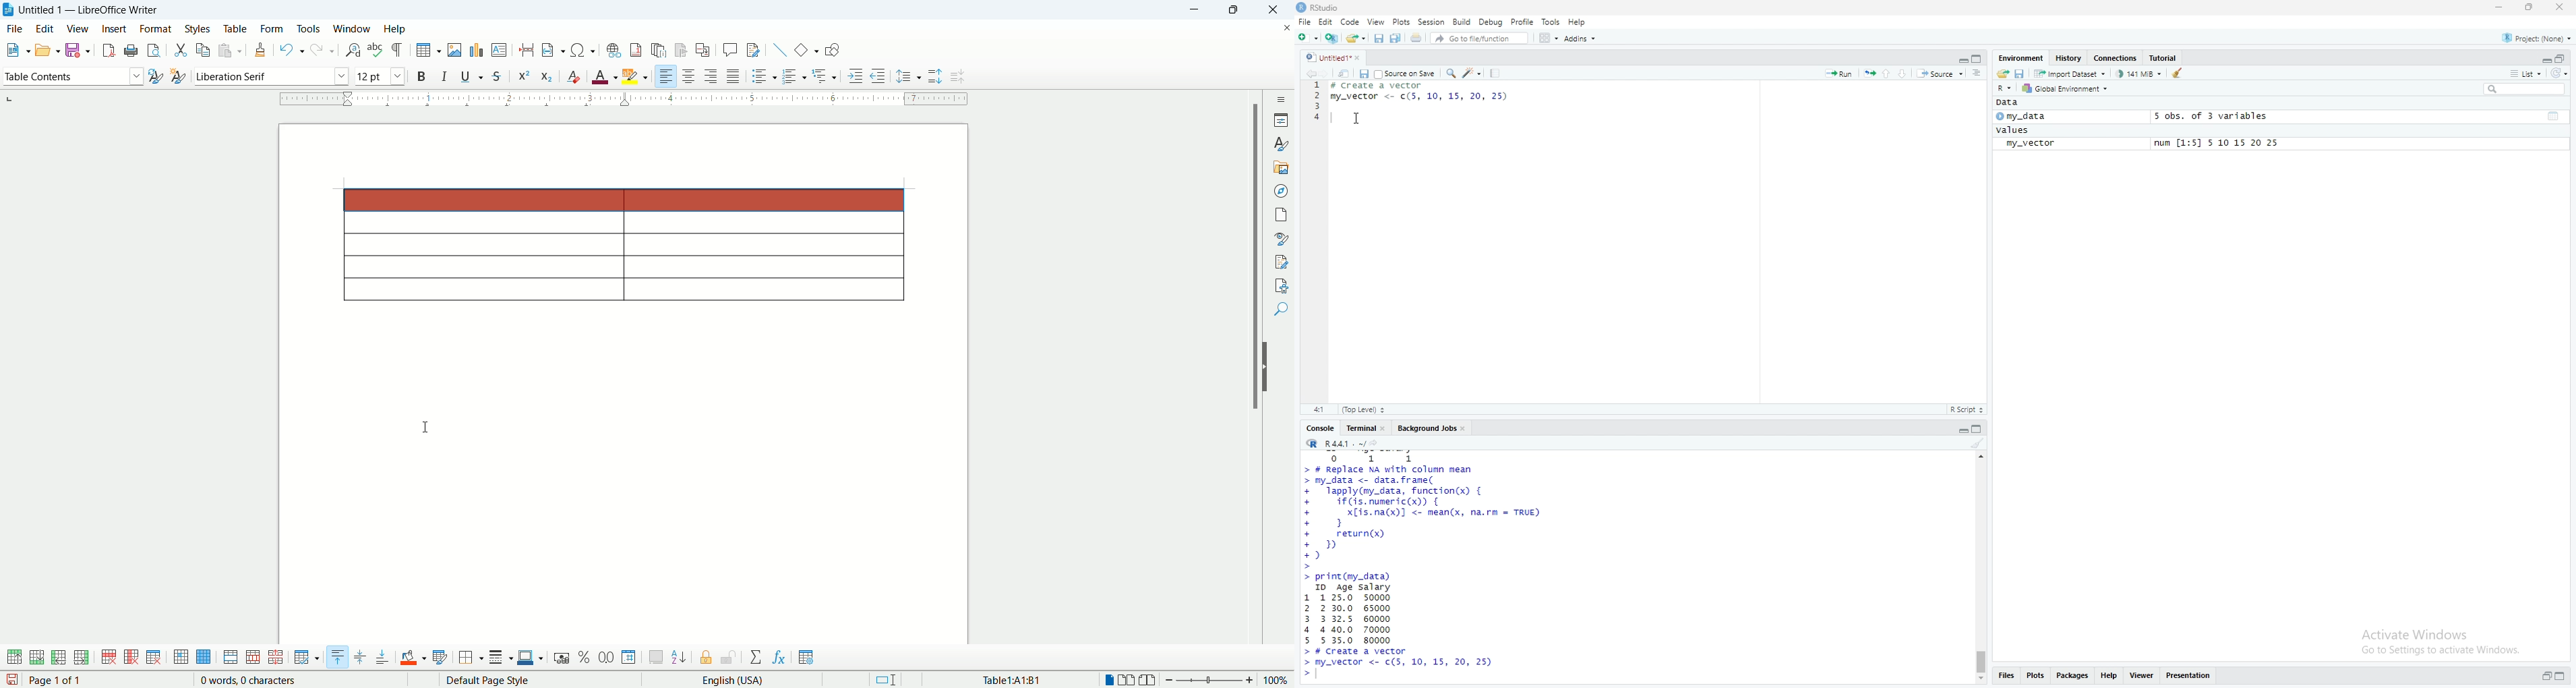 The width and height of the screenshot is (2576, 700). What do you see at coordinates (2021, 58) in the screenshot?
I see `Environment` at bounding box center [2021, 58].